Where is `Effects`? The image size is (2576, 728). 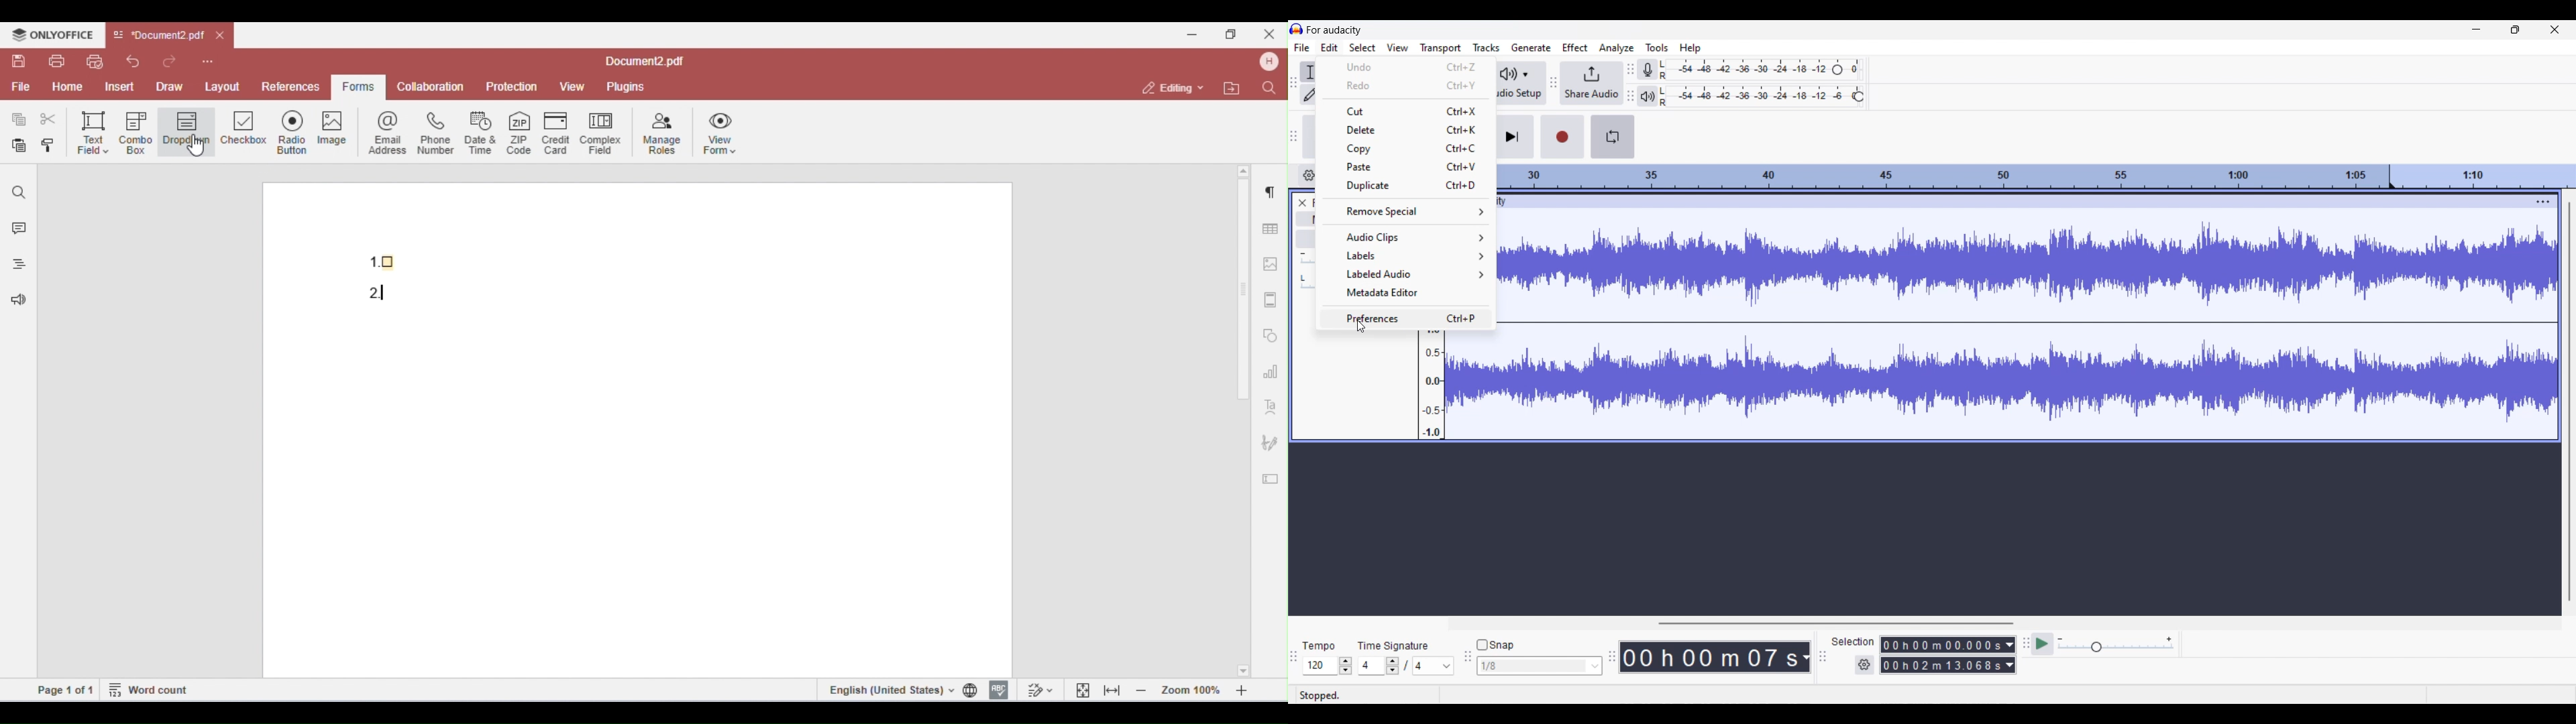
Effects is located at coordinates (1307, 239).